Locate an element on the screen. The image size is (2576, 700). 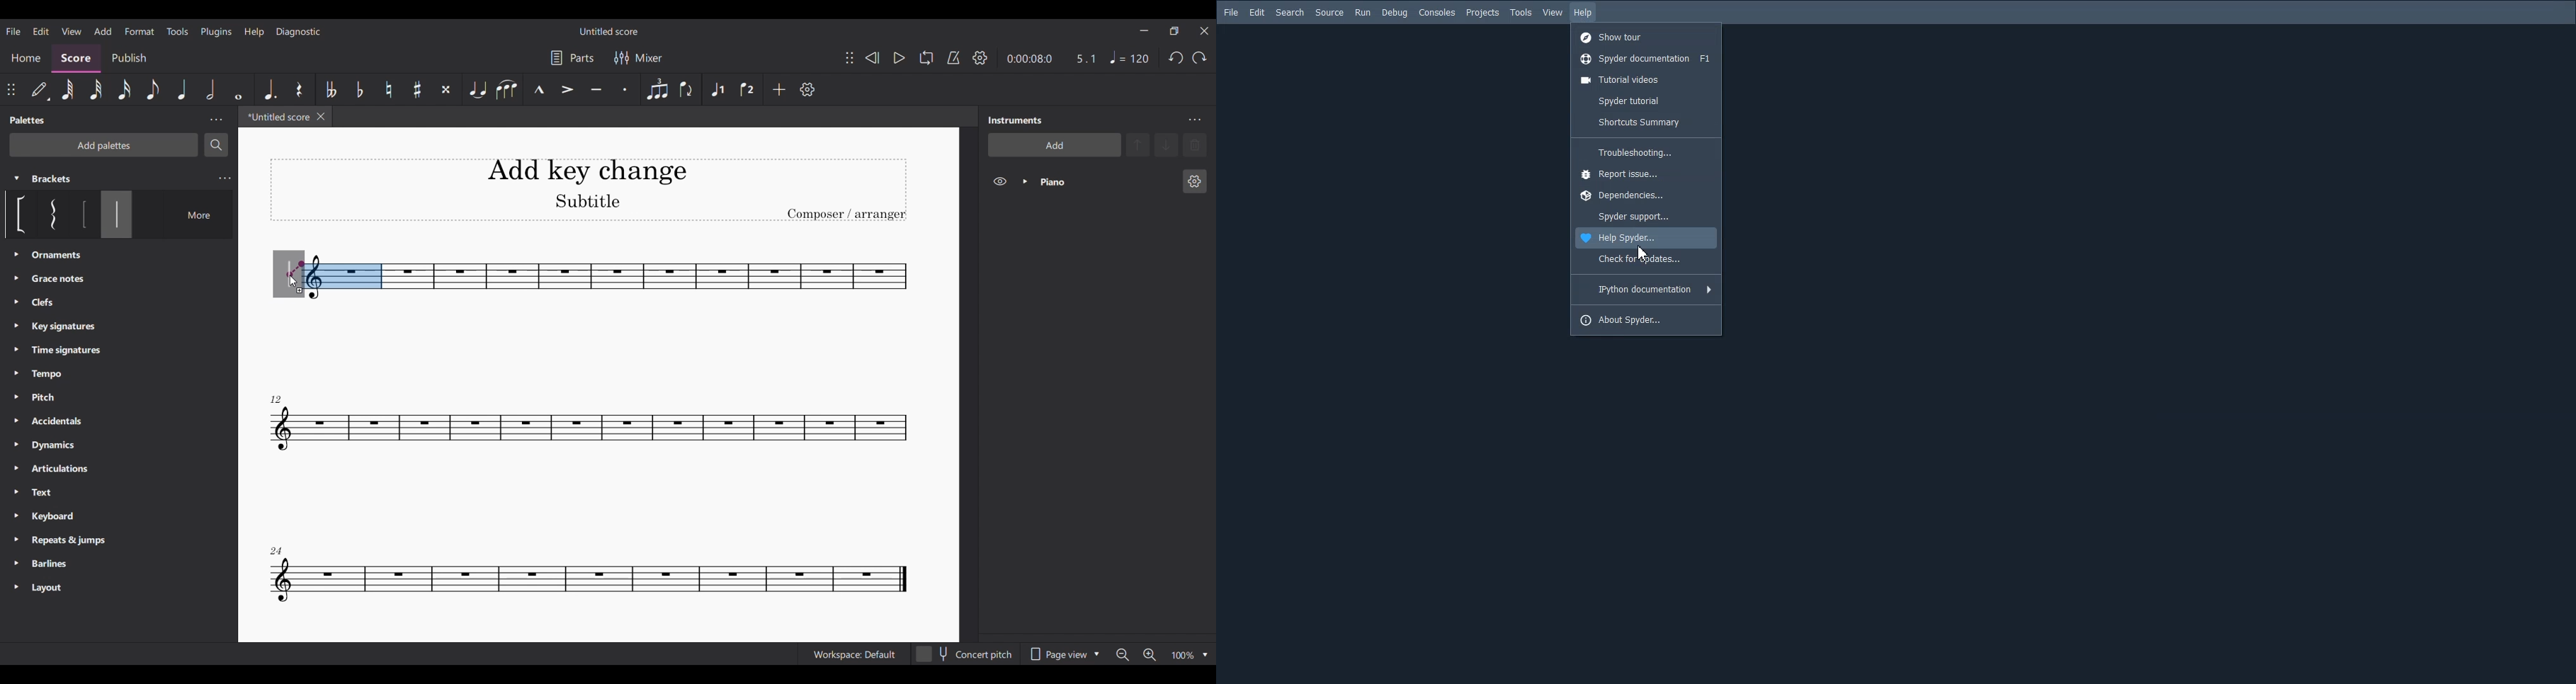
64th note is located at coordinates (68, 90).